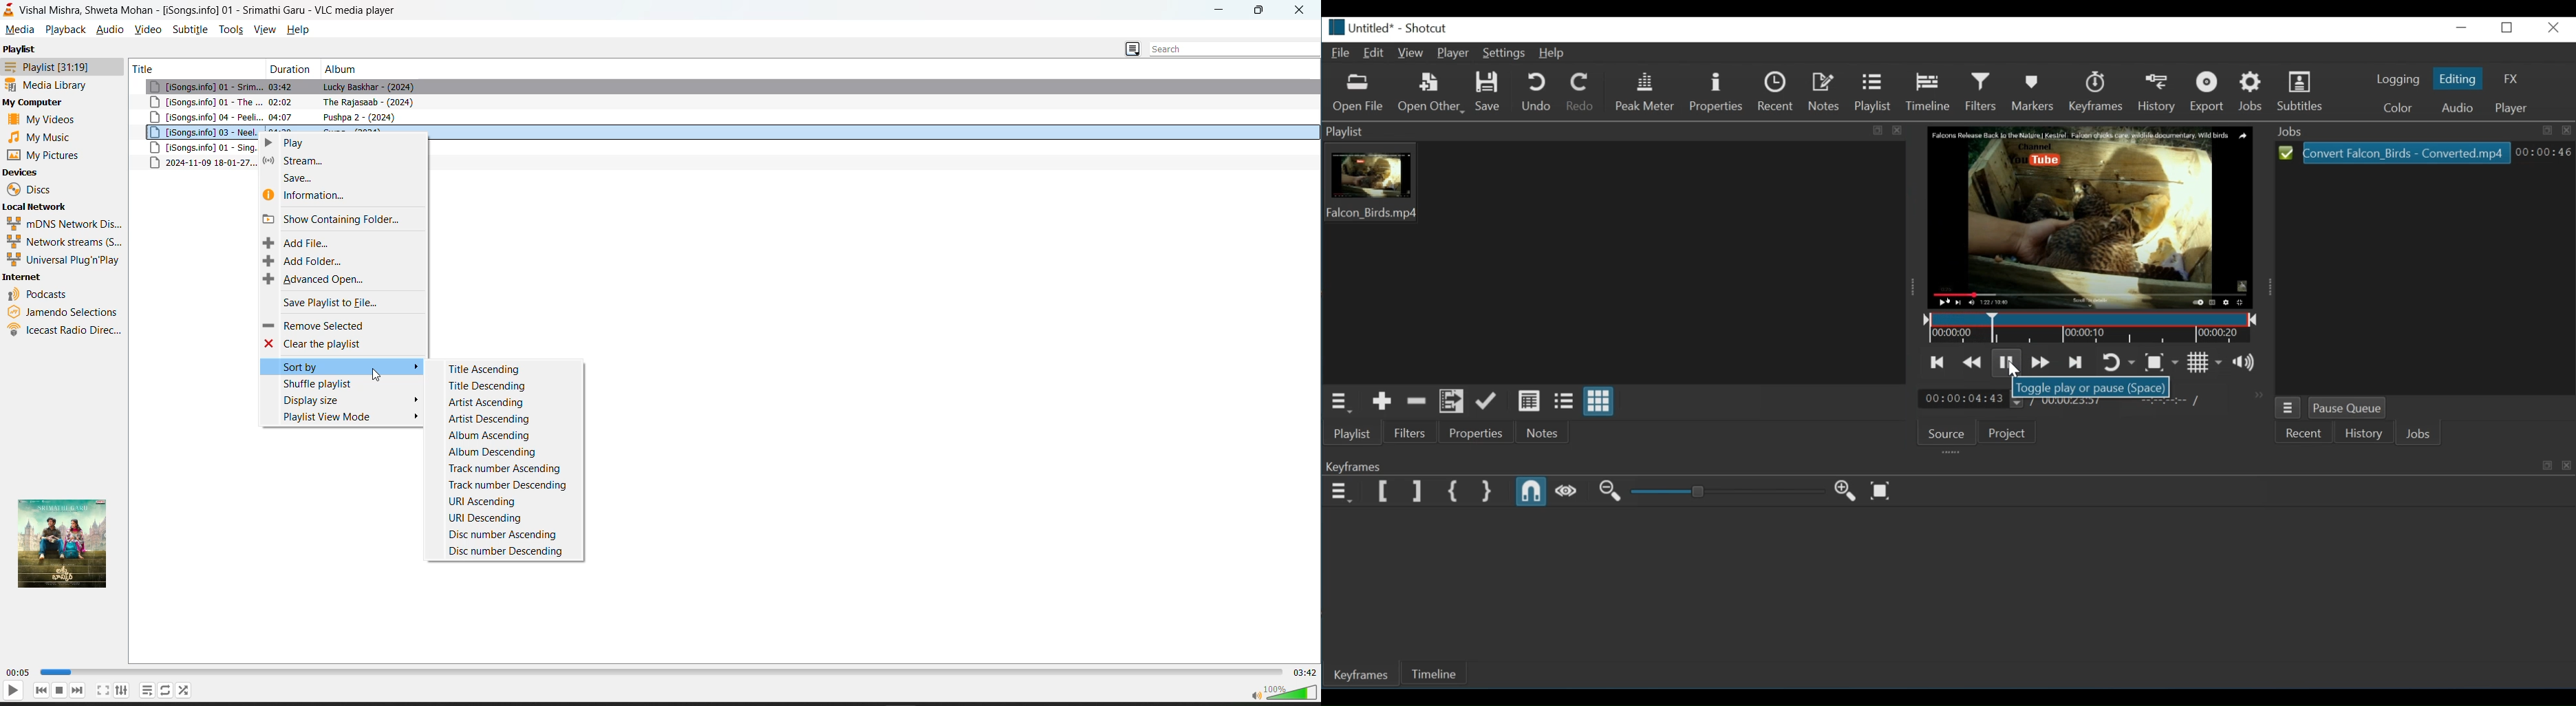 The width and height of the screenshot is (2576, 728). What do you see at coordinates (1969, 362) in the screenshot?
I see `Play quickly backwards` at bounding box center [1969, 362].